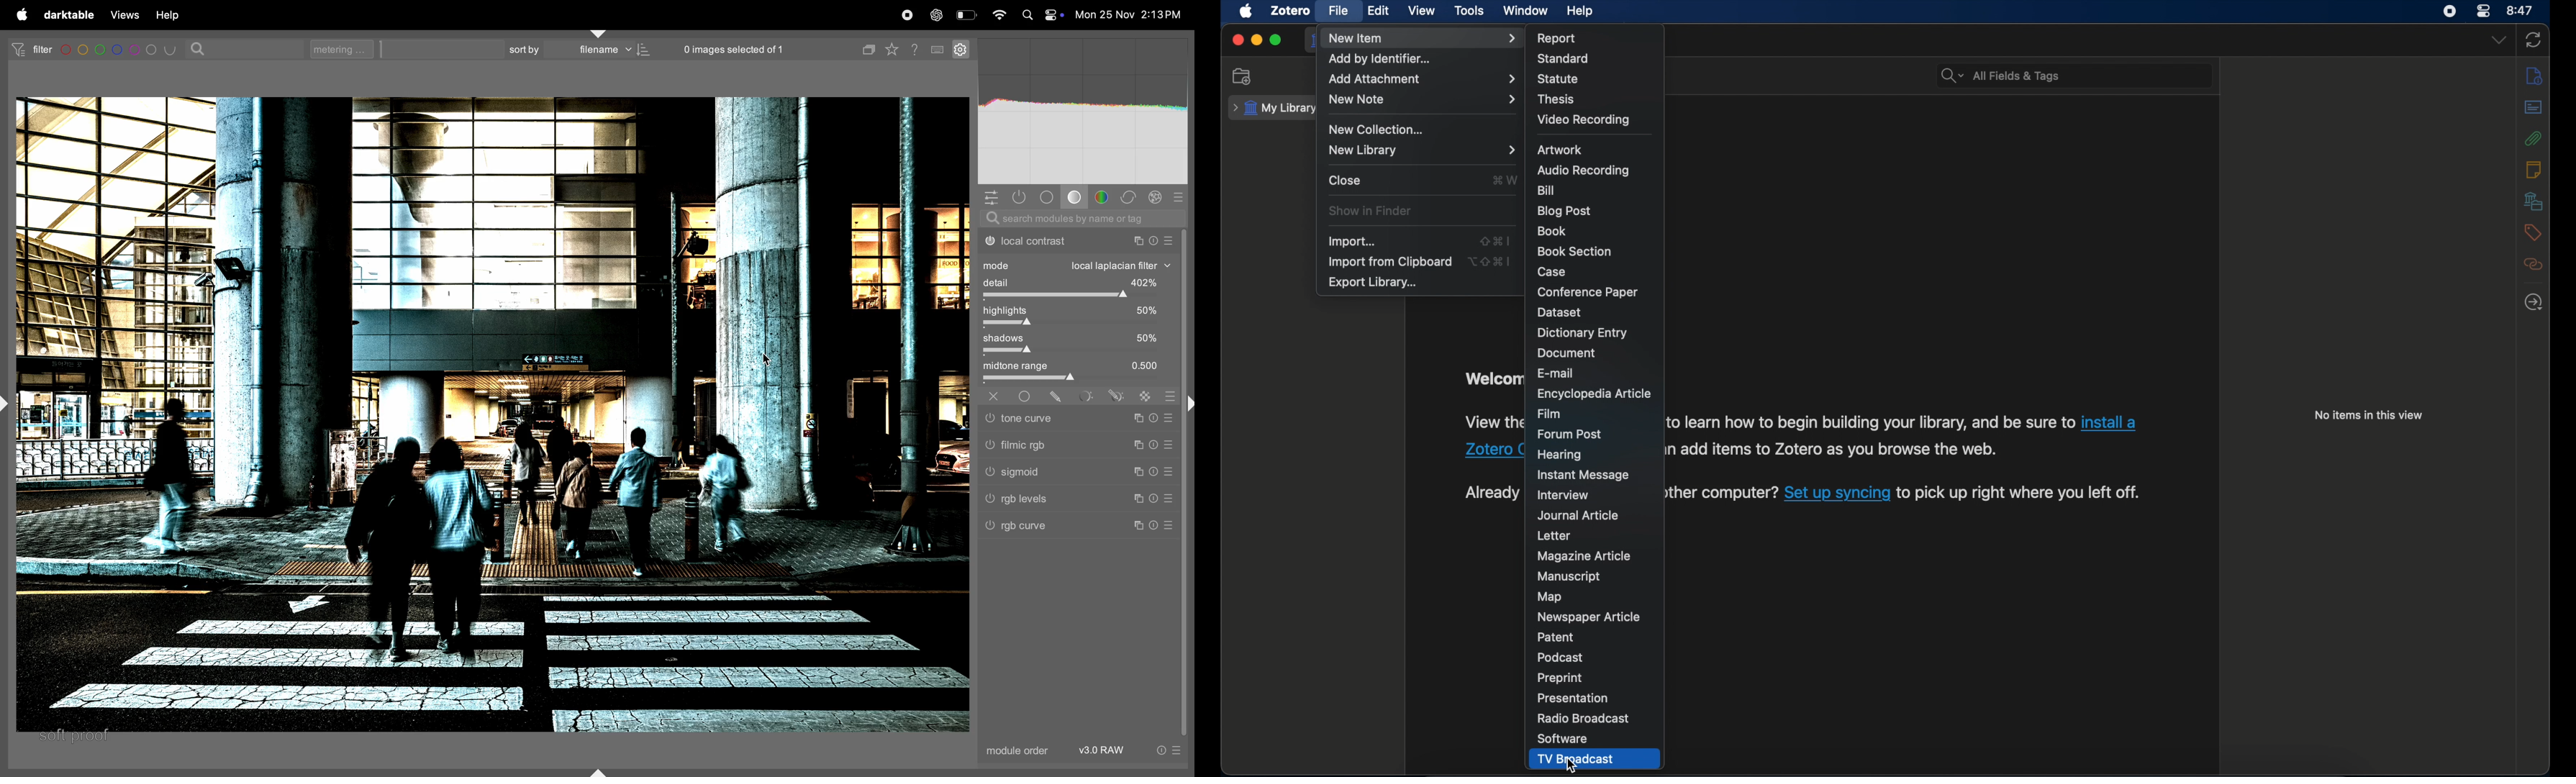 The height and width of the screenshot is (784, 2576). What do you see at coordinates (1526, 11) in the screenshot?
I see `window` at bounding box center [1526, 11].